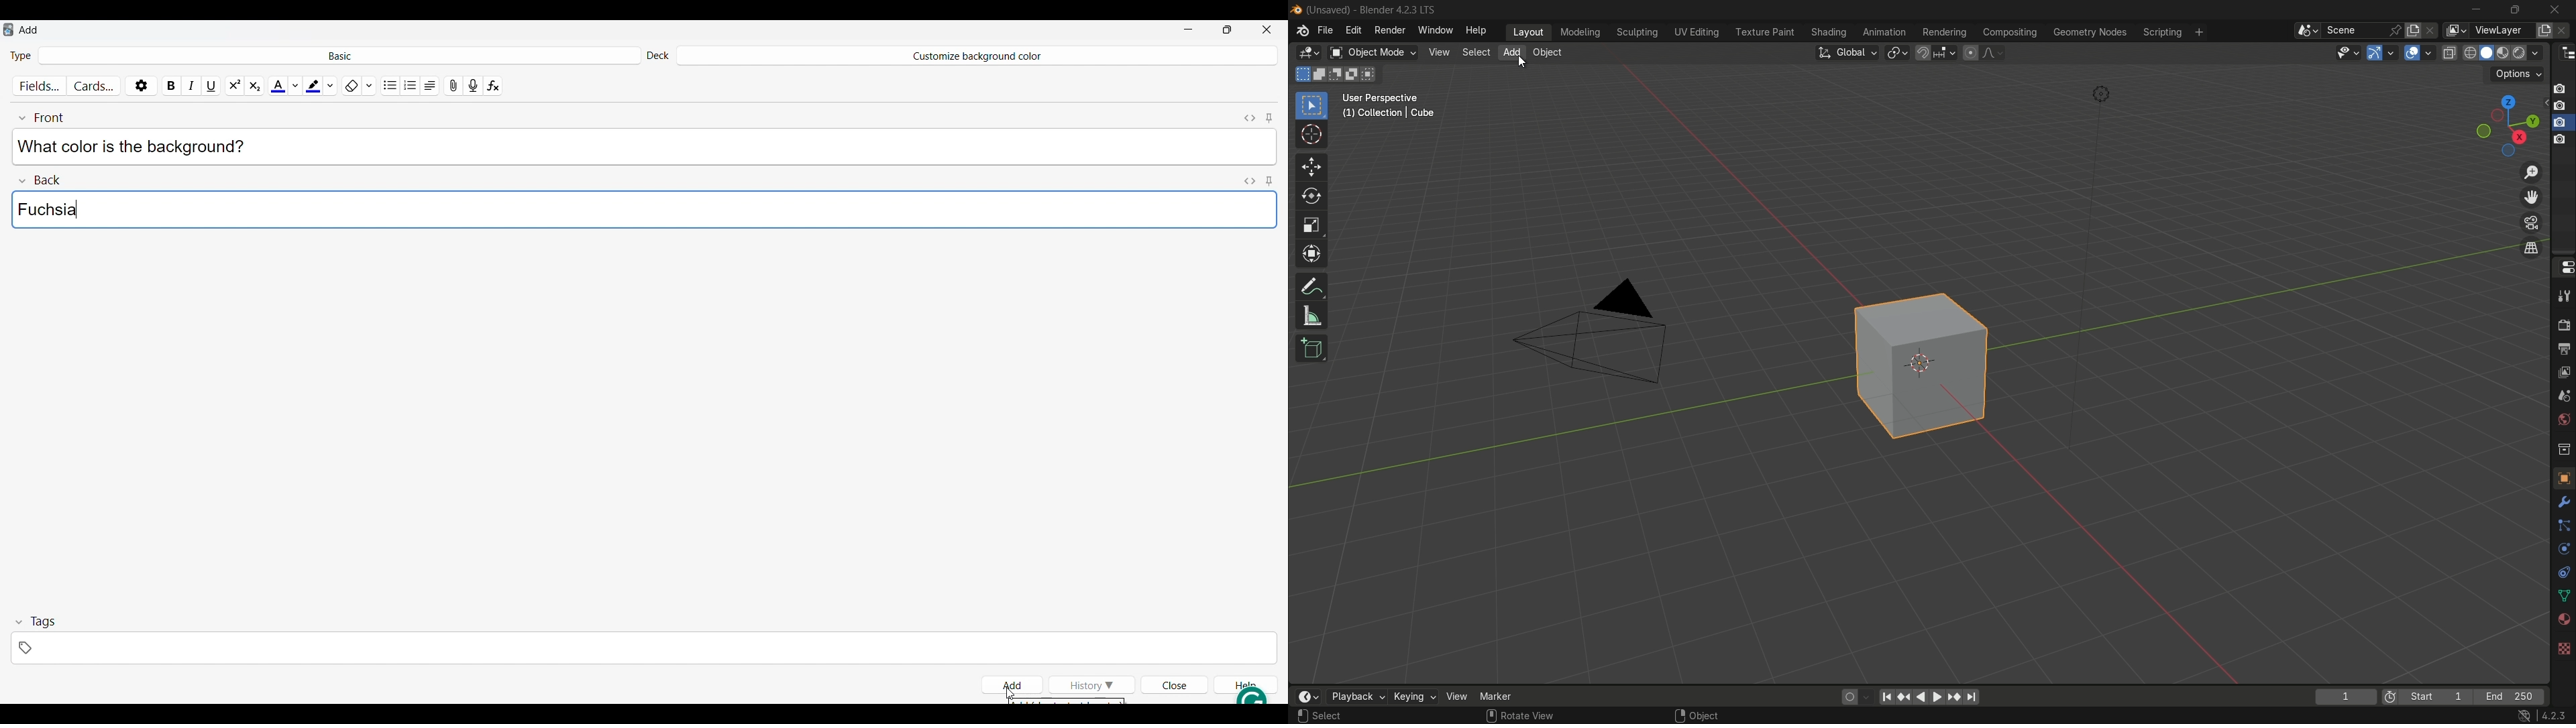  Describe the element at coordinates (473, 84) in the screenshot. I see `Record audio` at that location.